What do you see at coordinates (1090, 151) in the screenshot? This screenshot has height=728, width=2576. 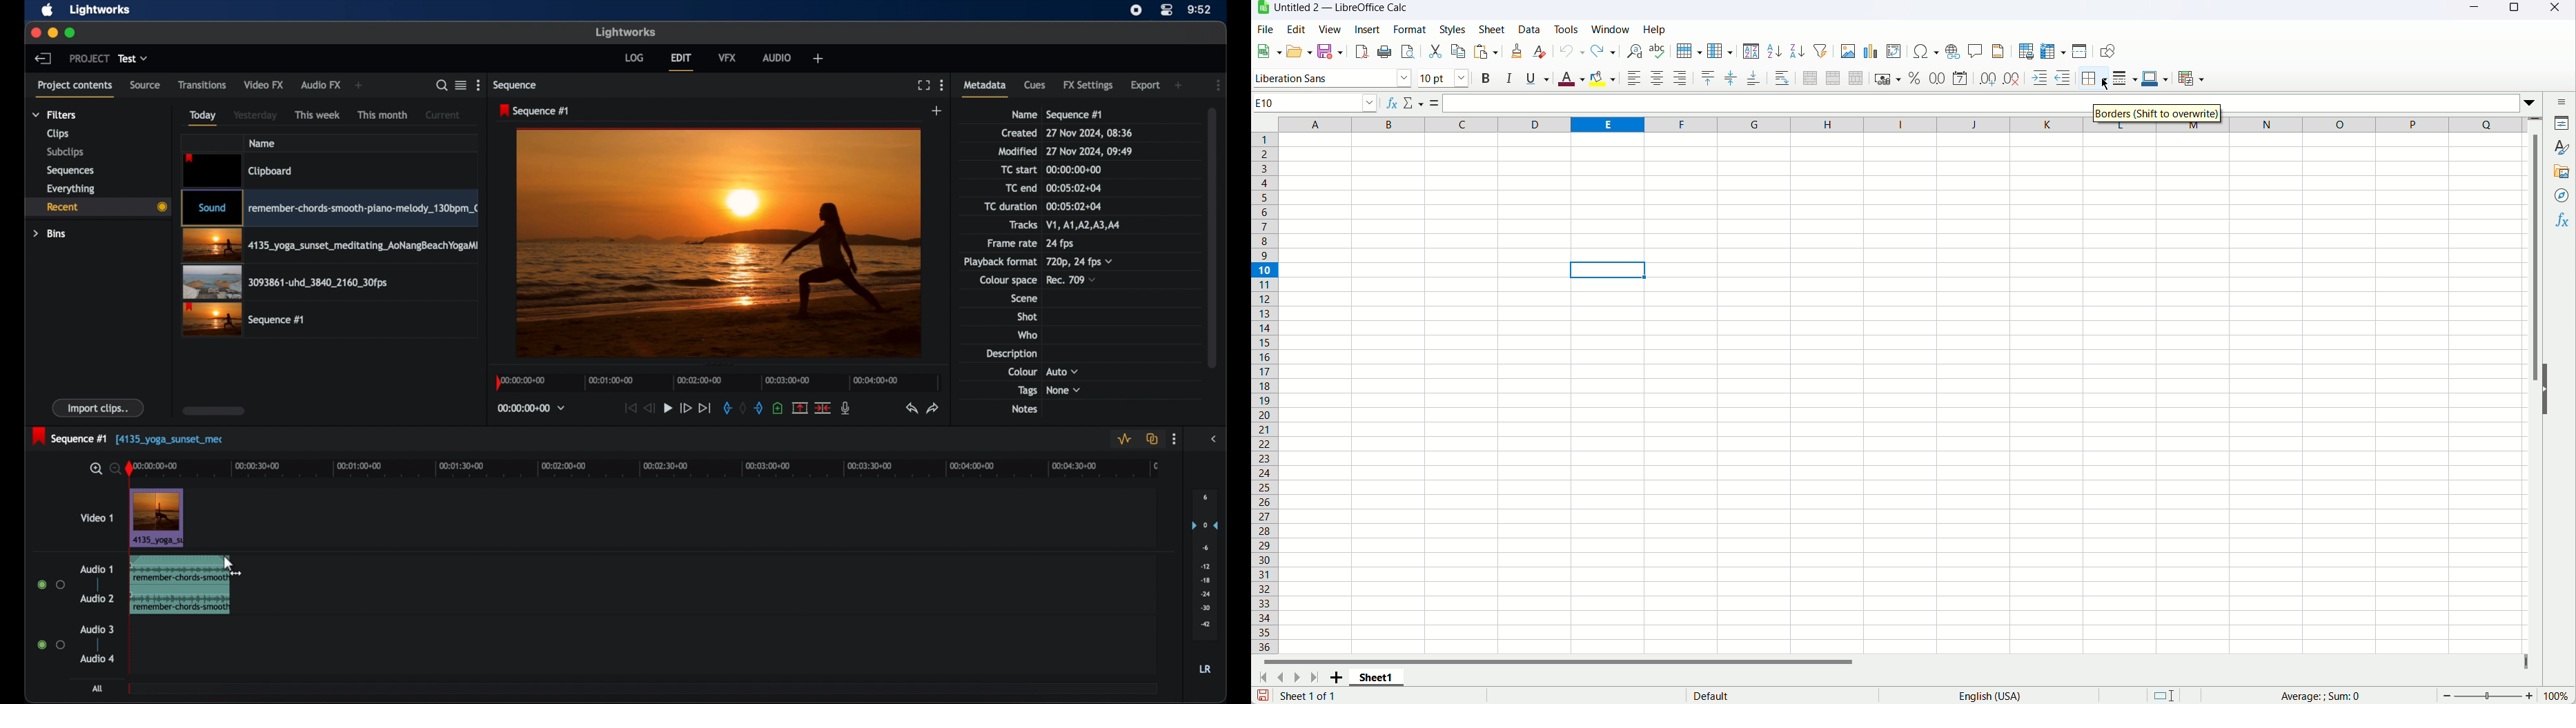 I see `modified` at bounding box center [1090, 151].